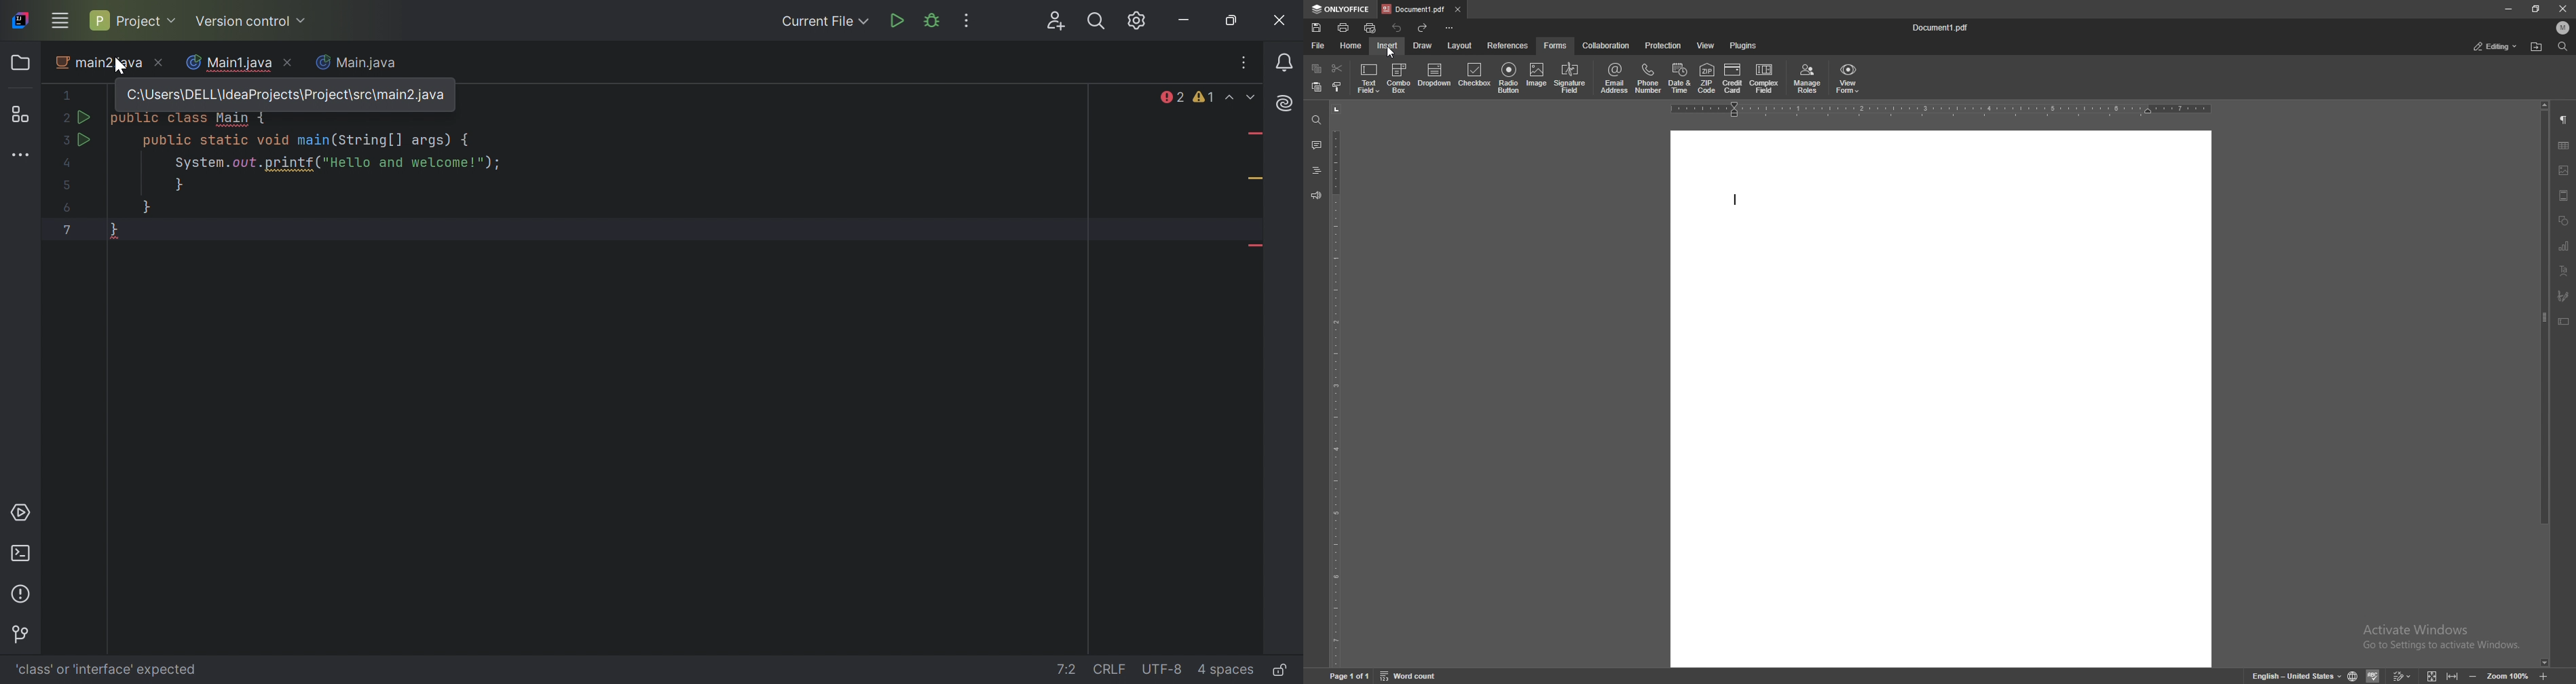 The height and width of the screenshot is (700, 2576). Describe the element at coordinates (1316, 196) in the screenshot. I see `feedback` at that location.